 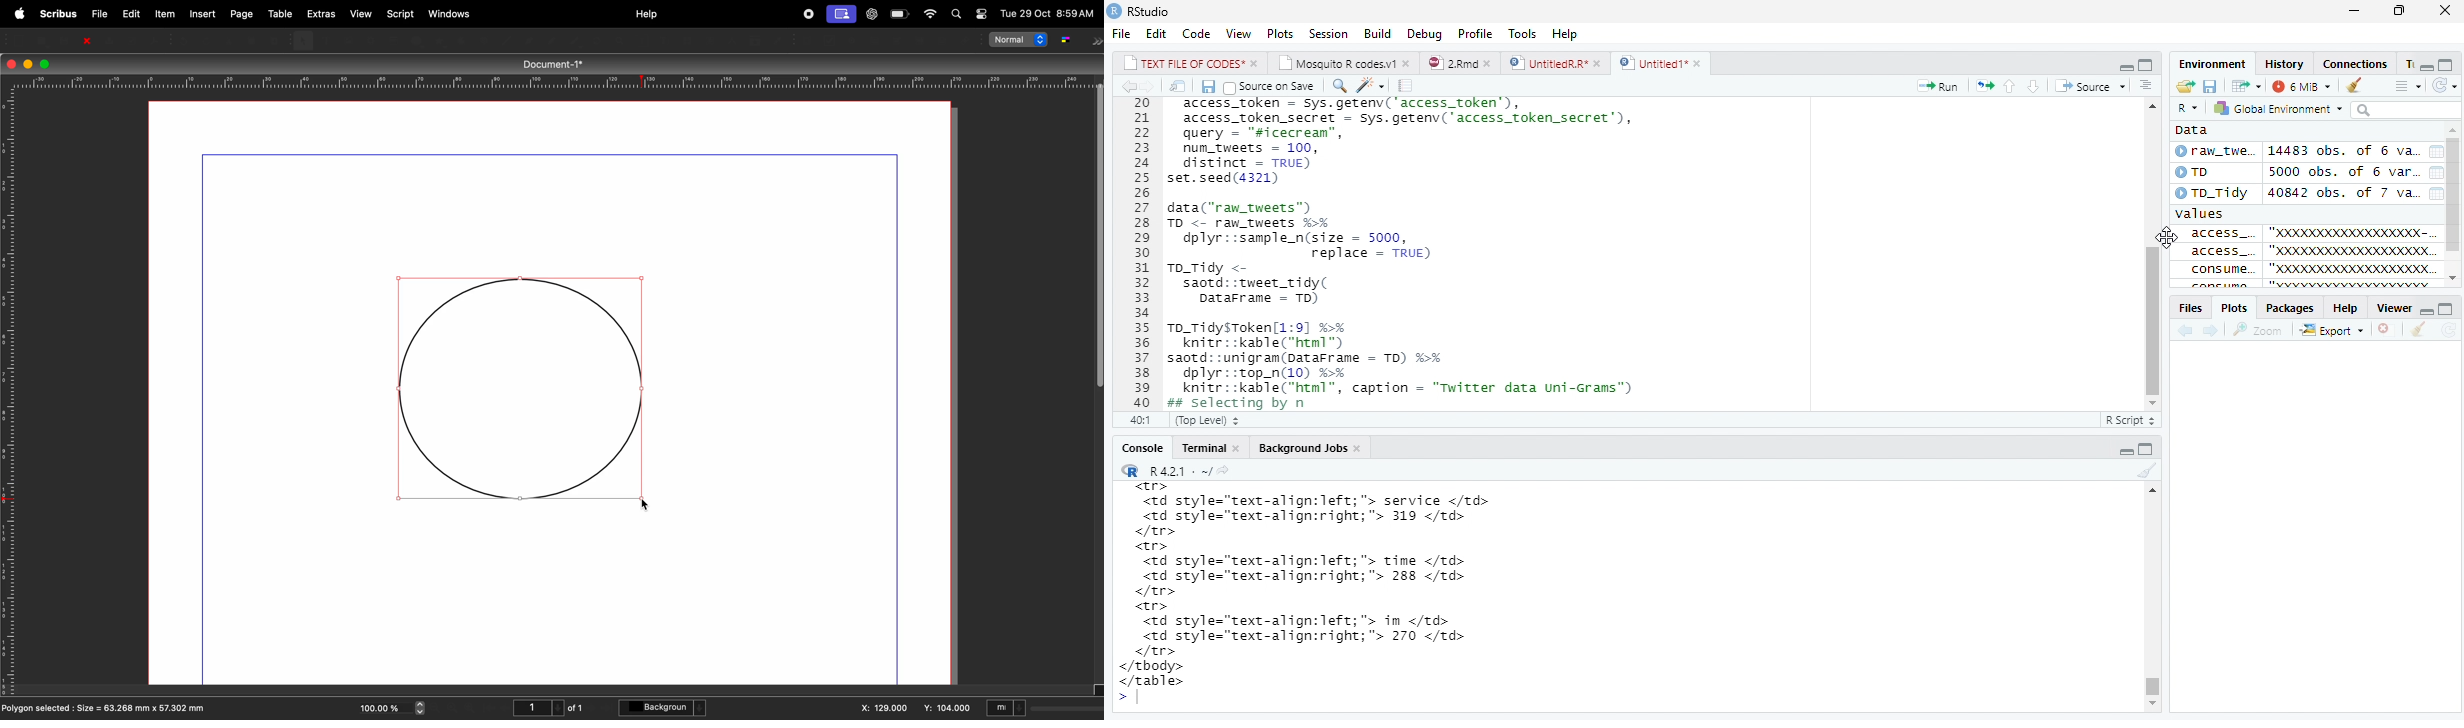 I want to click on Help, so click(x=1566, y=33).